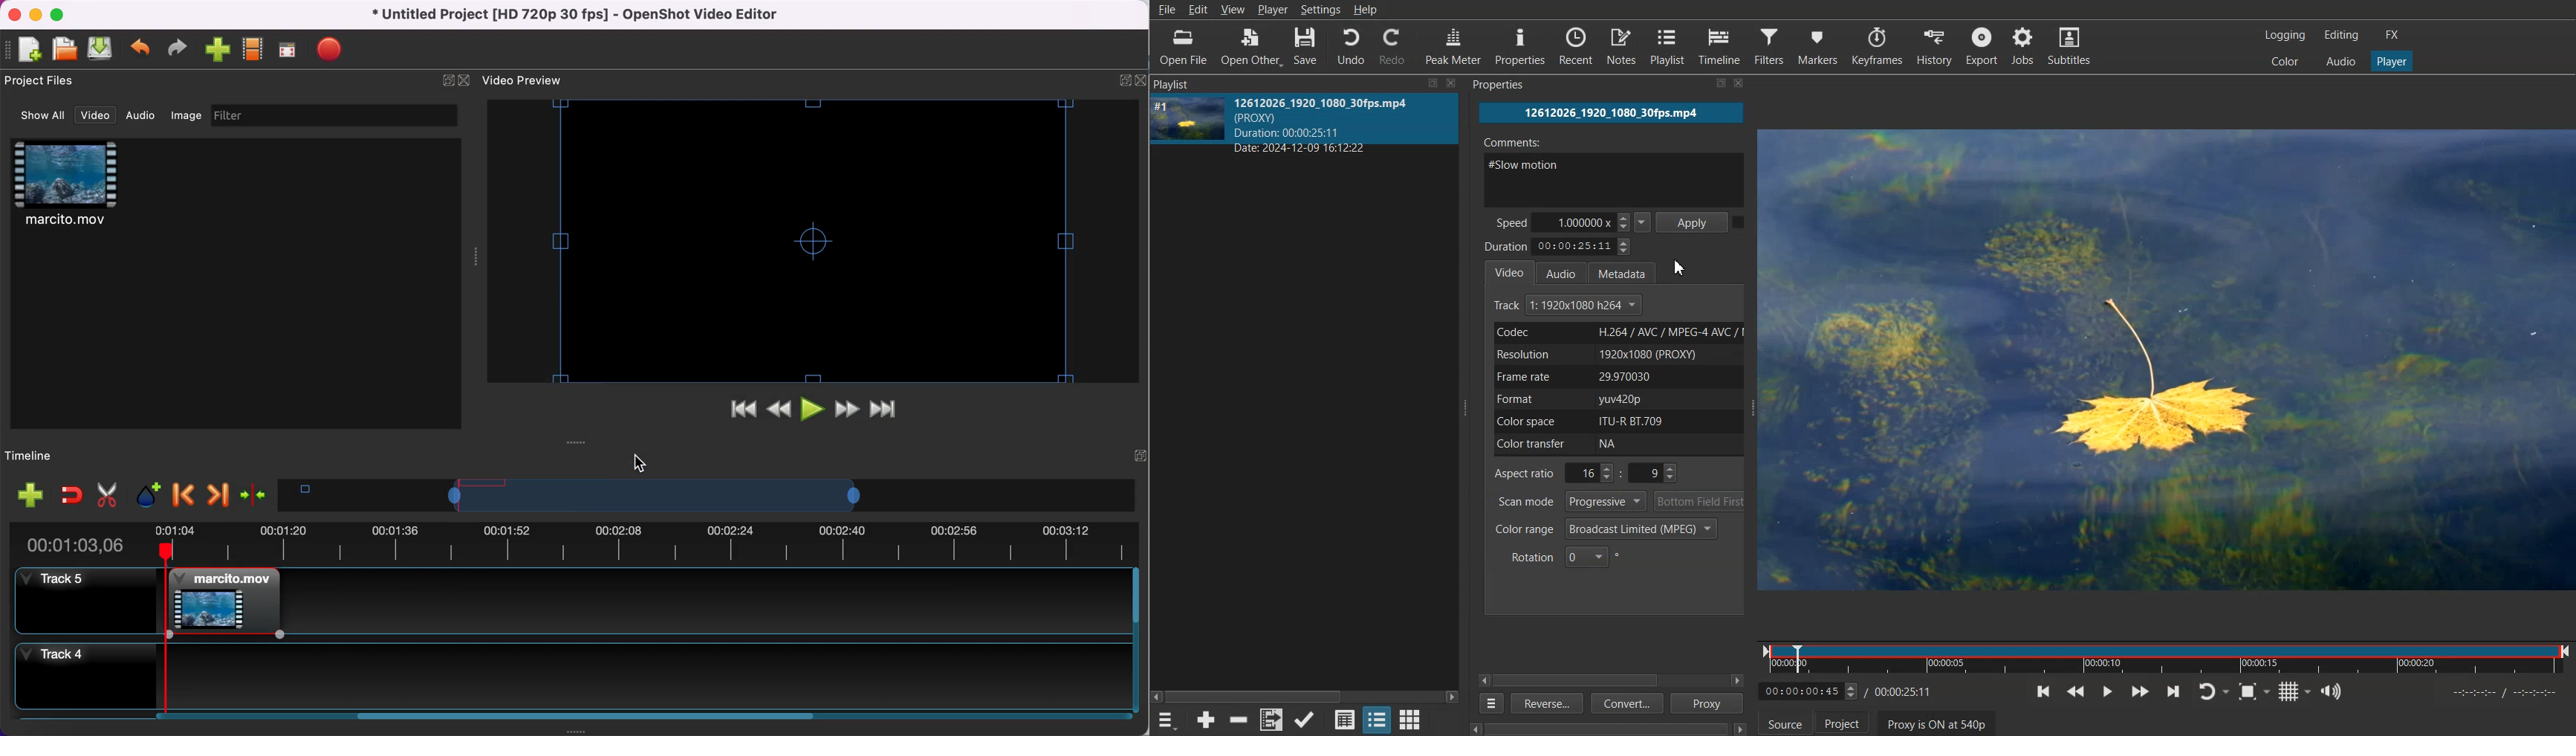 The height and width of the screenshot is (756, 2576). Describe the element at coordinates (631, 675) in the screenshot. I see `timeline` at that location.